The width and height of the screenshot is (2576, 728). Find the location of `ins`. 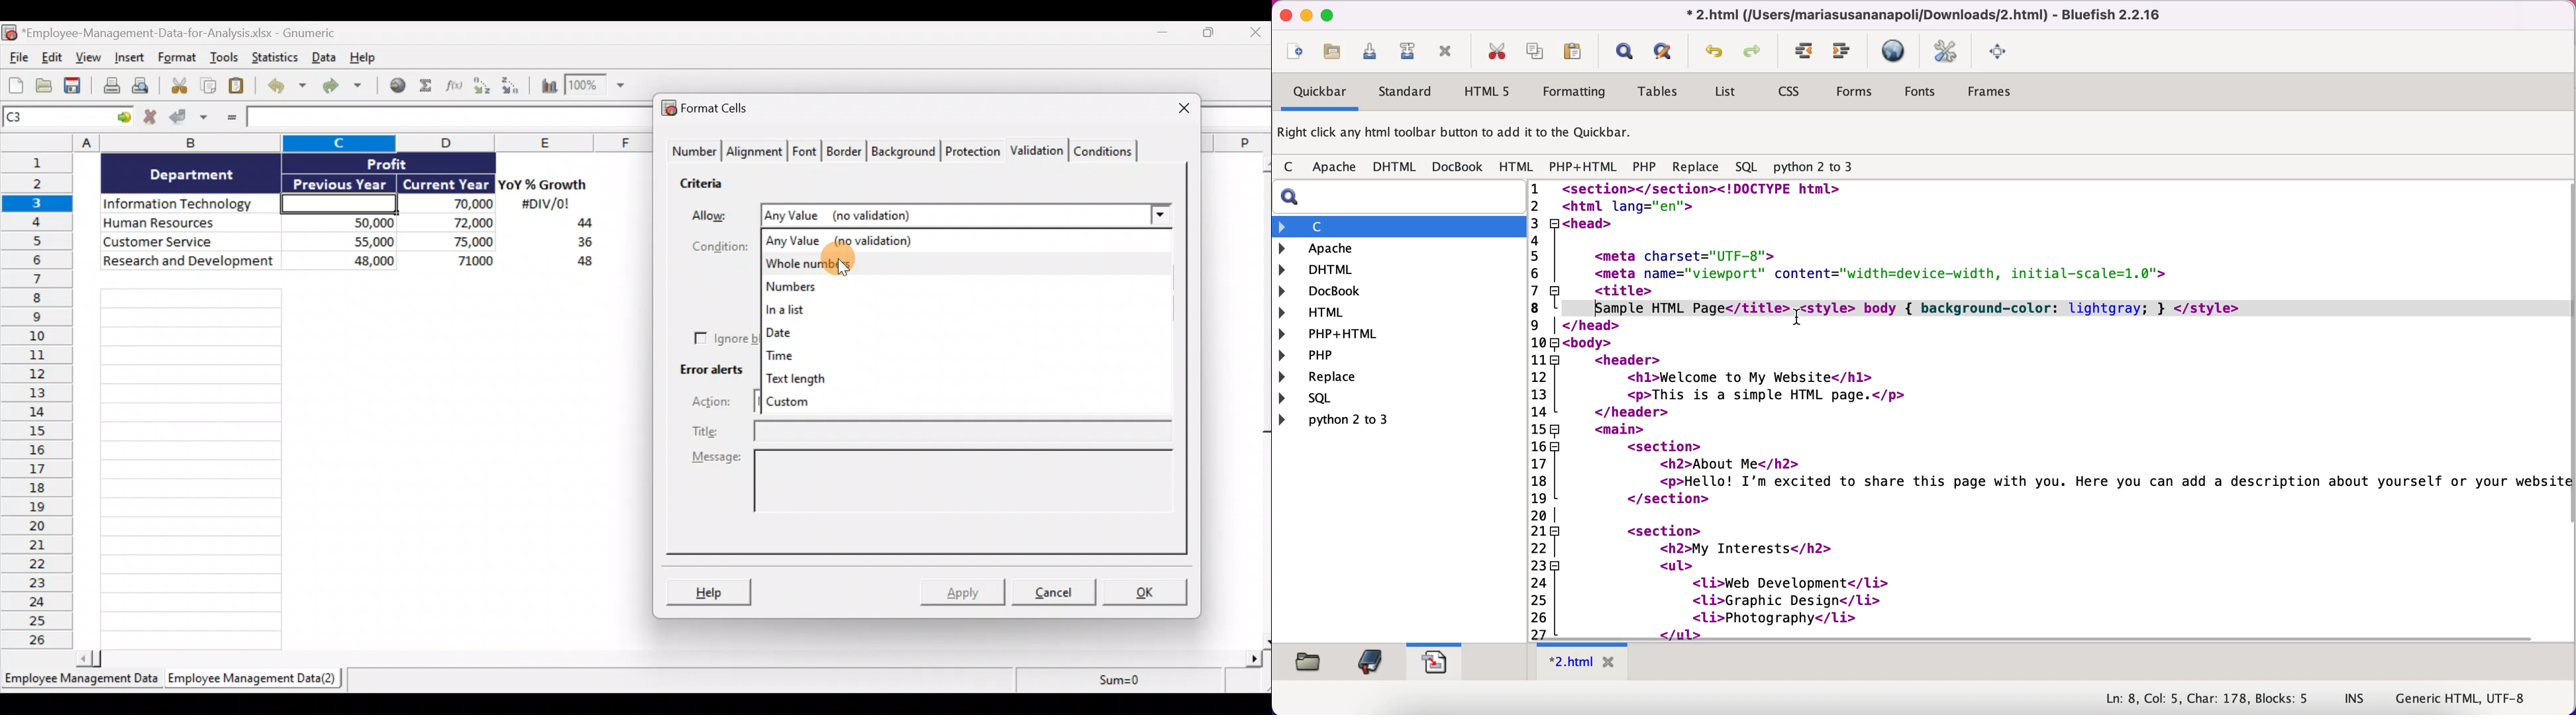

ins is located at coordinates (2355, 699).